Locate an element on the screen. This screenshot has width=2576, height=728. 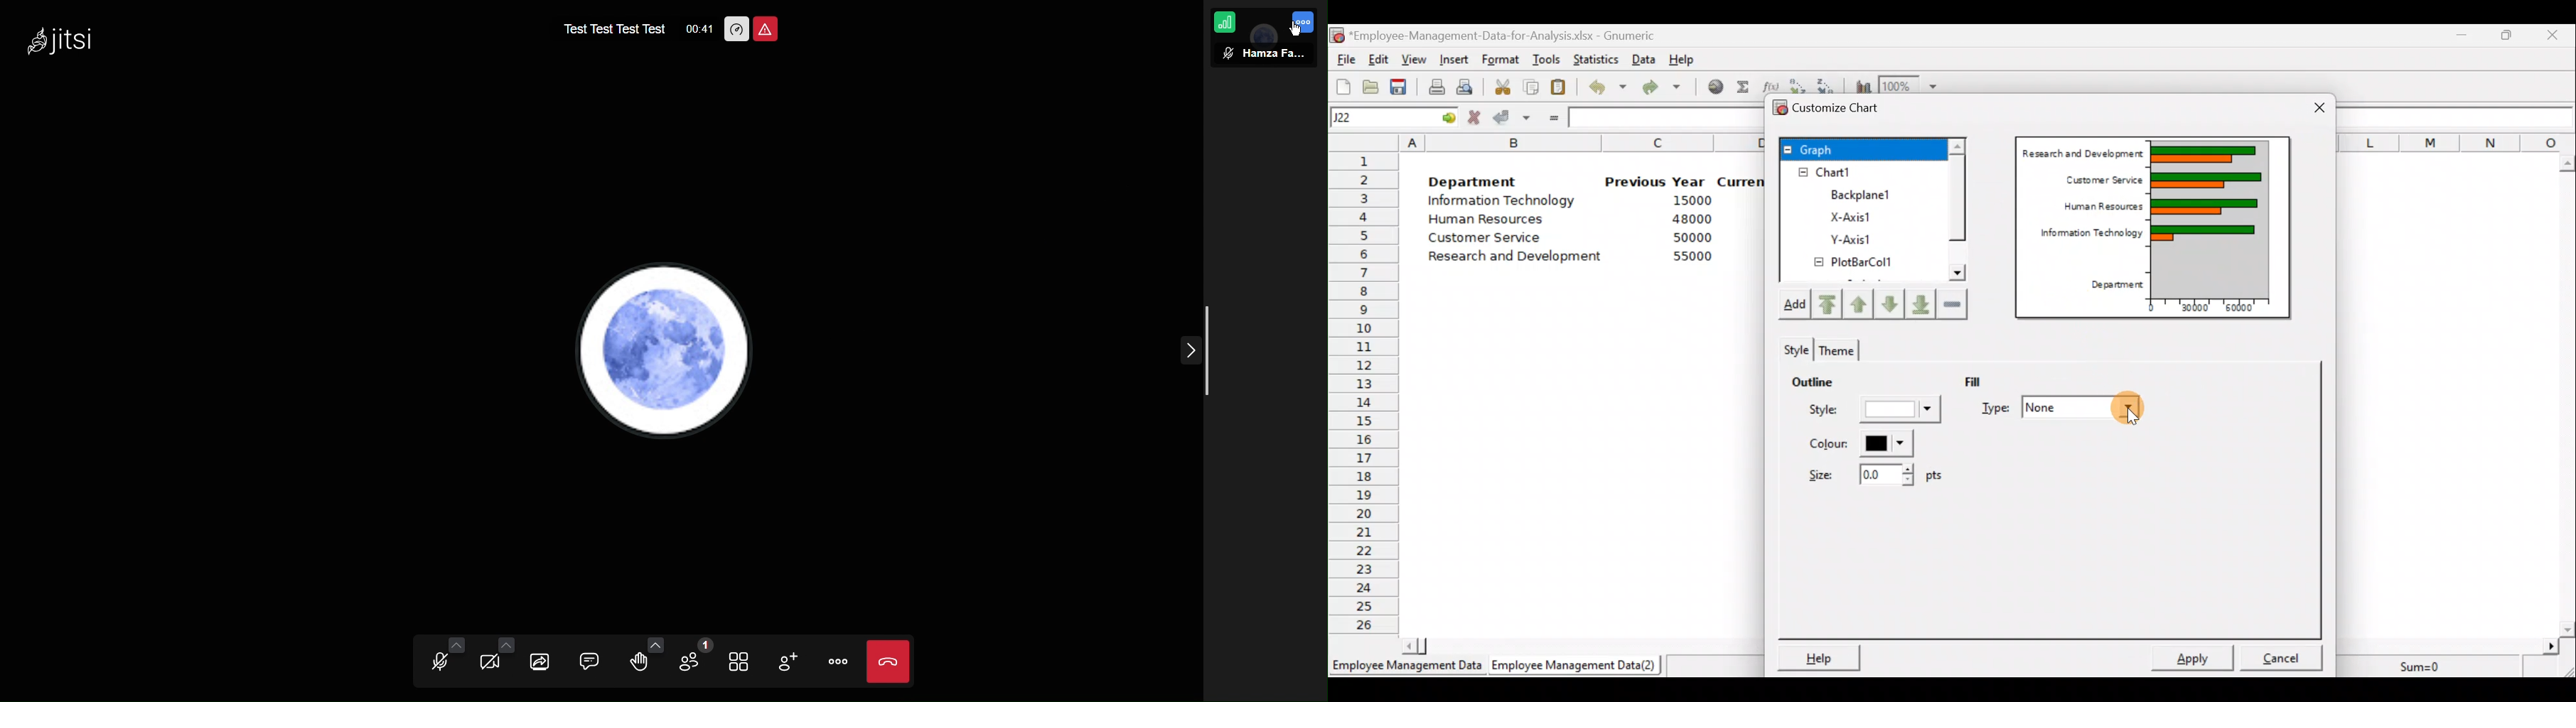
Participant View is located at coordinates (1263, 53).